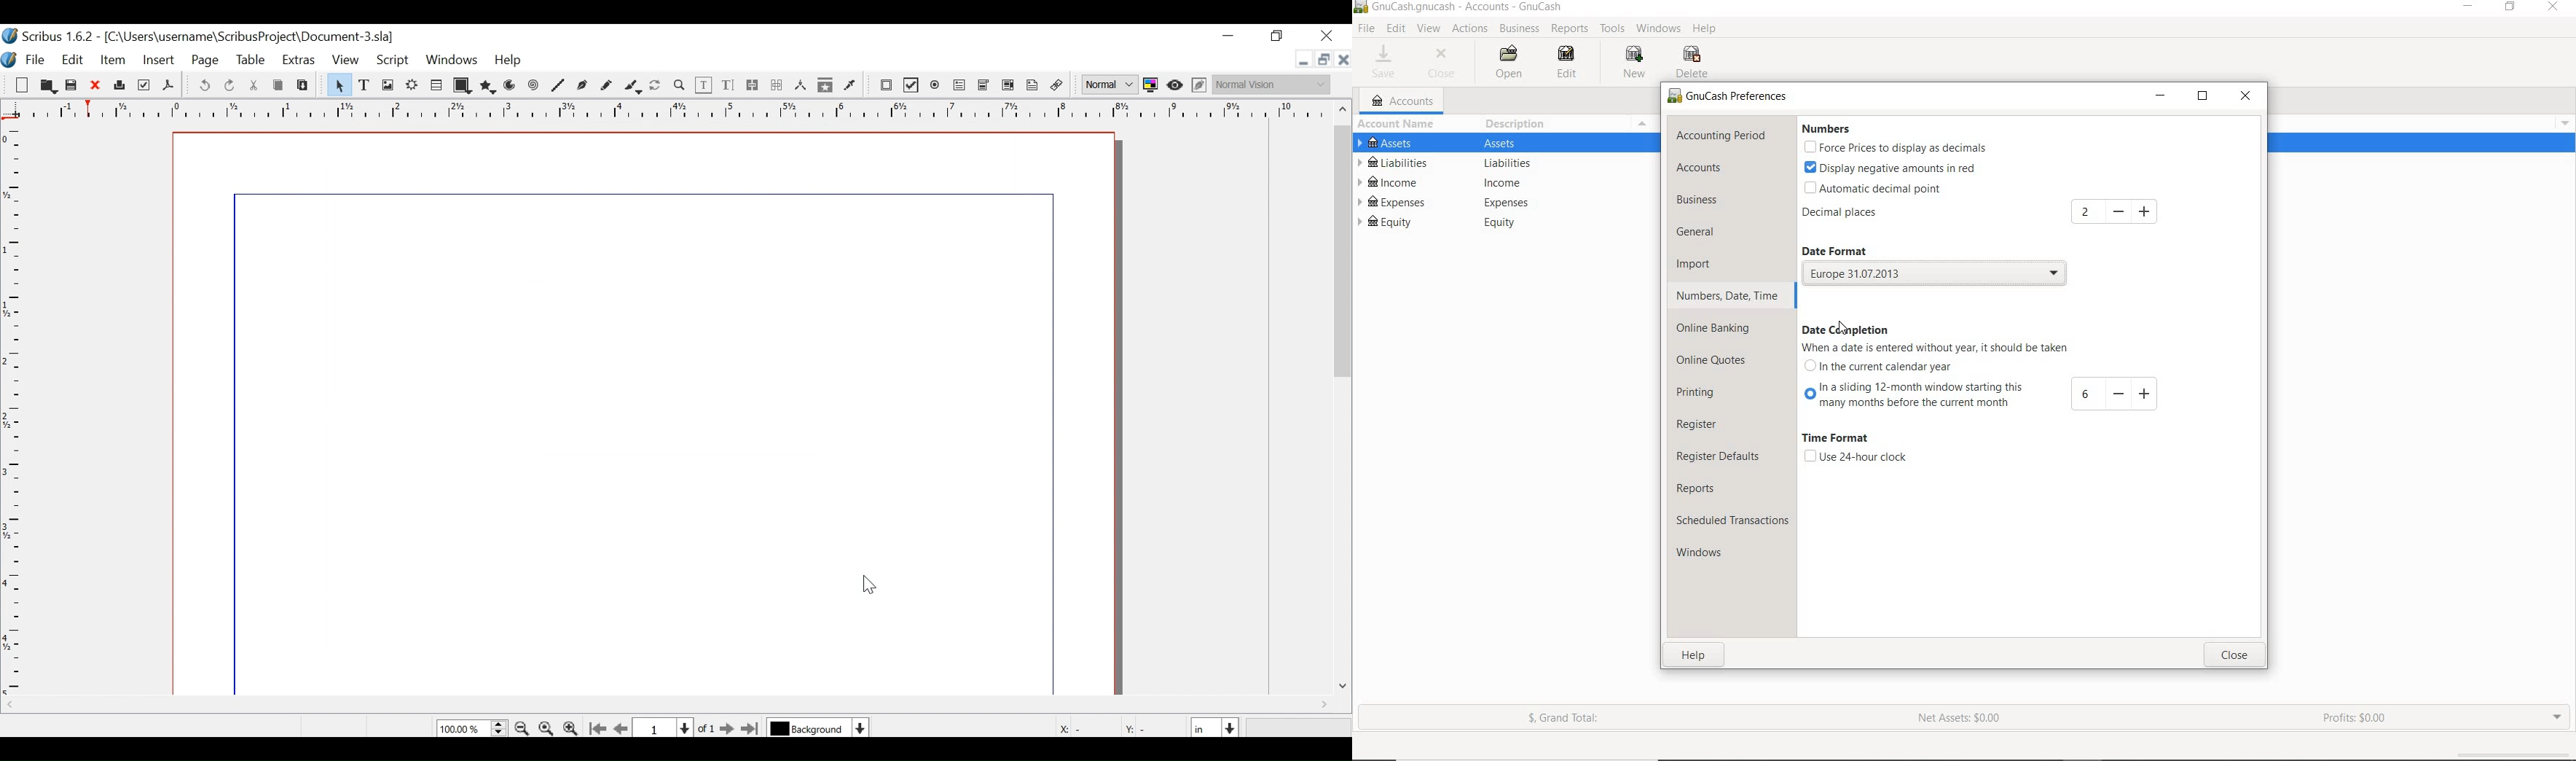 This screenshot has width=2576, height=784. I want to click on Freehand, so click(606, 86).